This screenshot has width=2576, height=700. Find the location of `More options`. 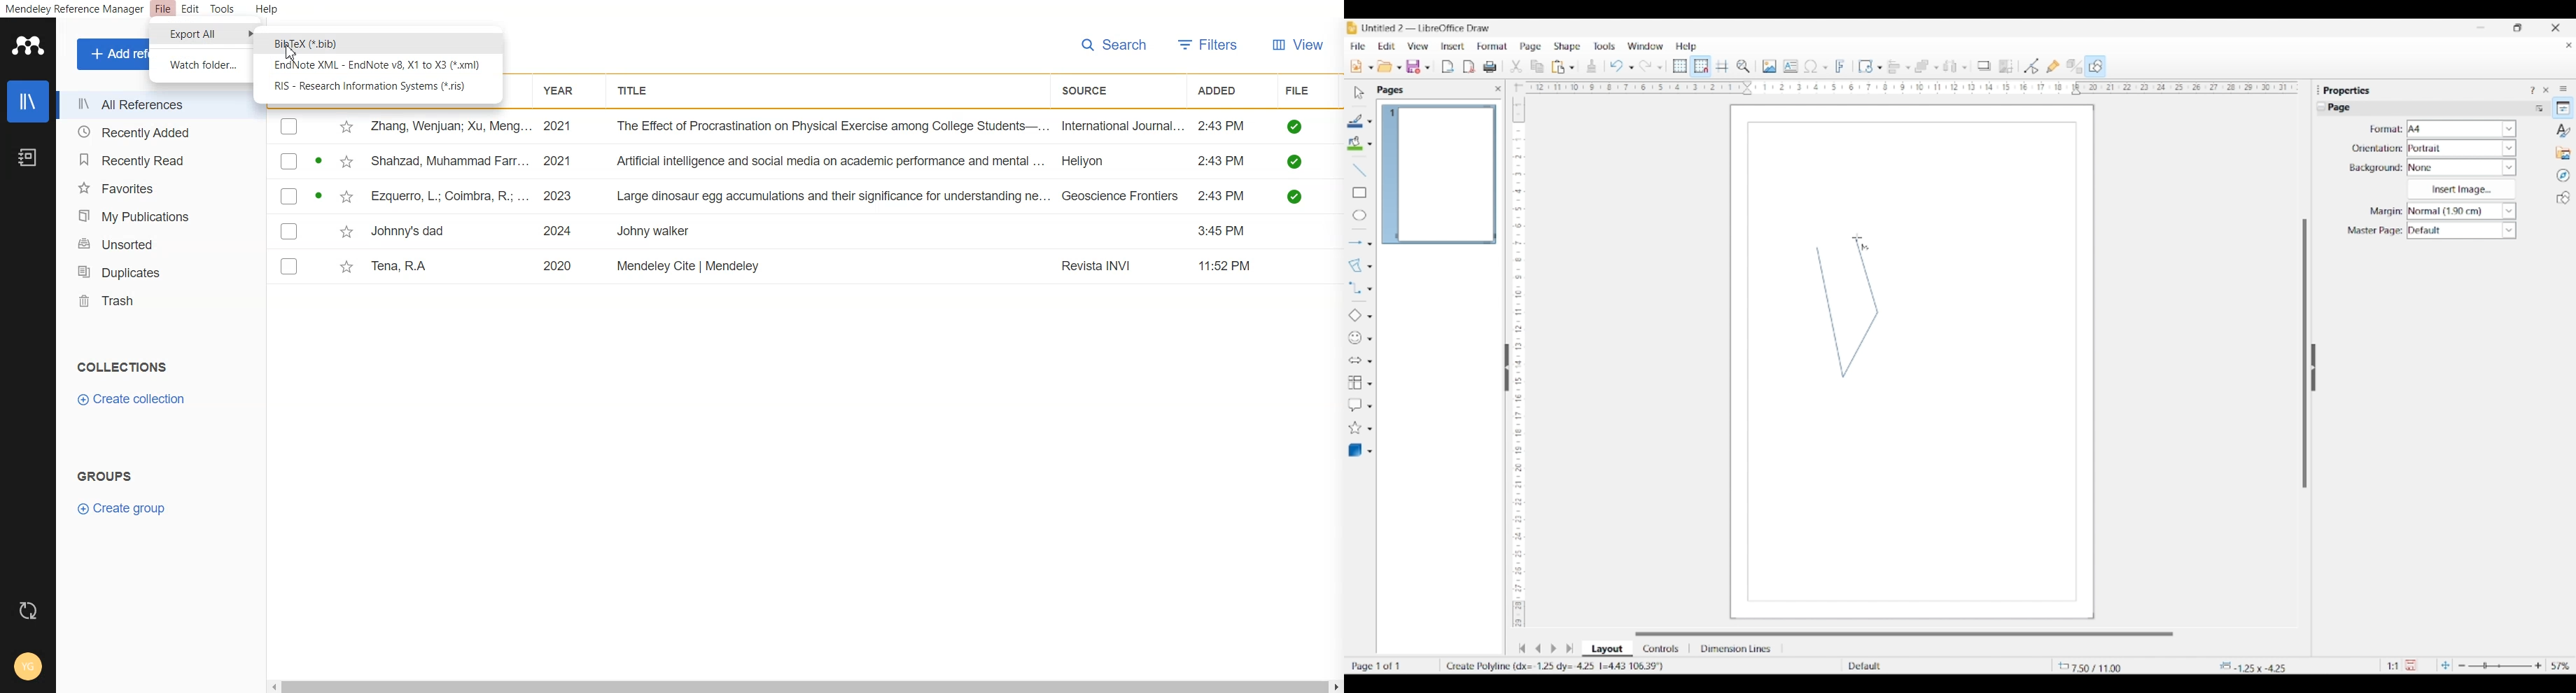

More options is located at coordinates (2539, 108).